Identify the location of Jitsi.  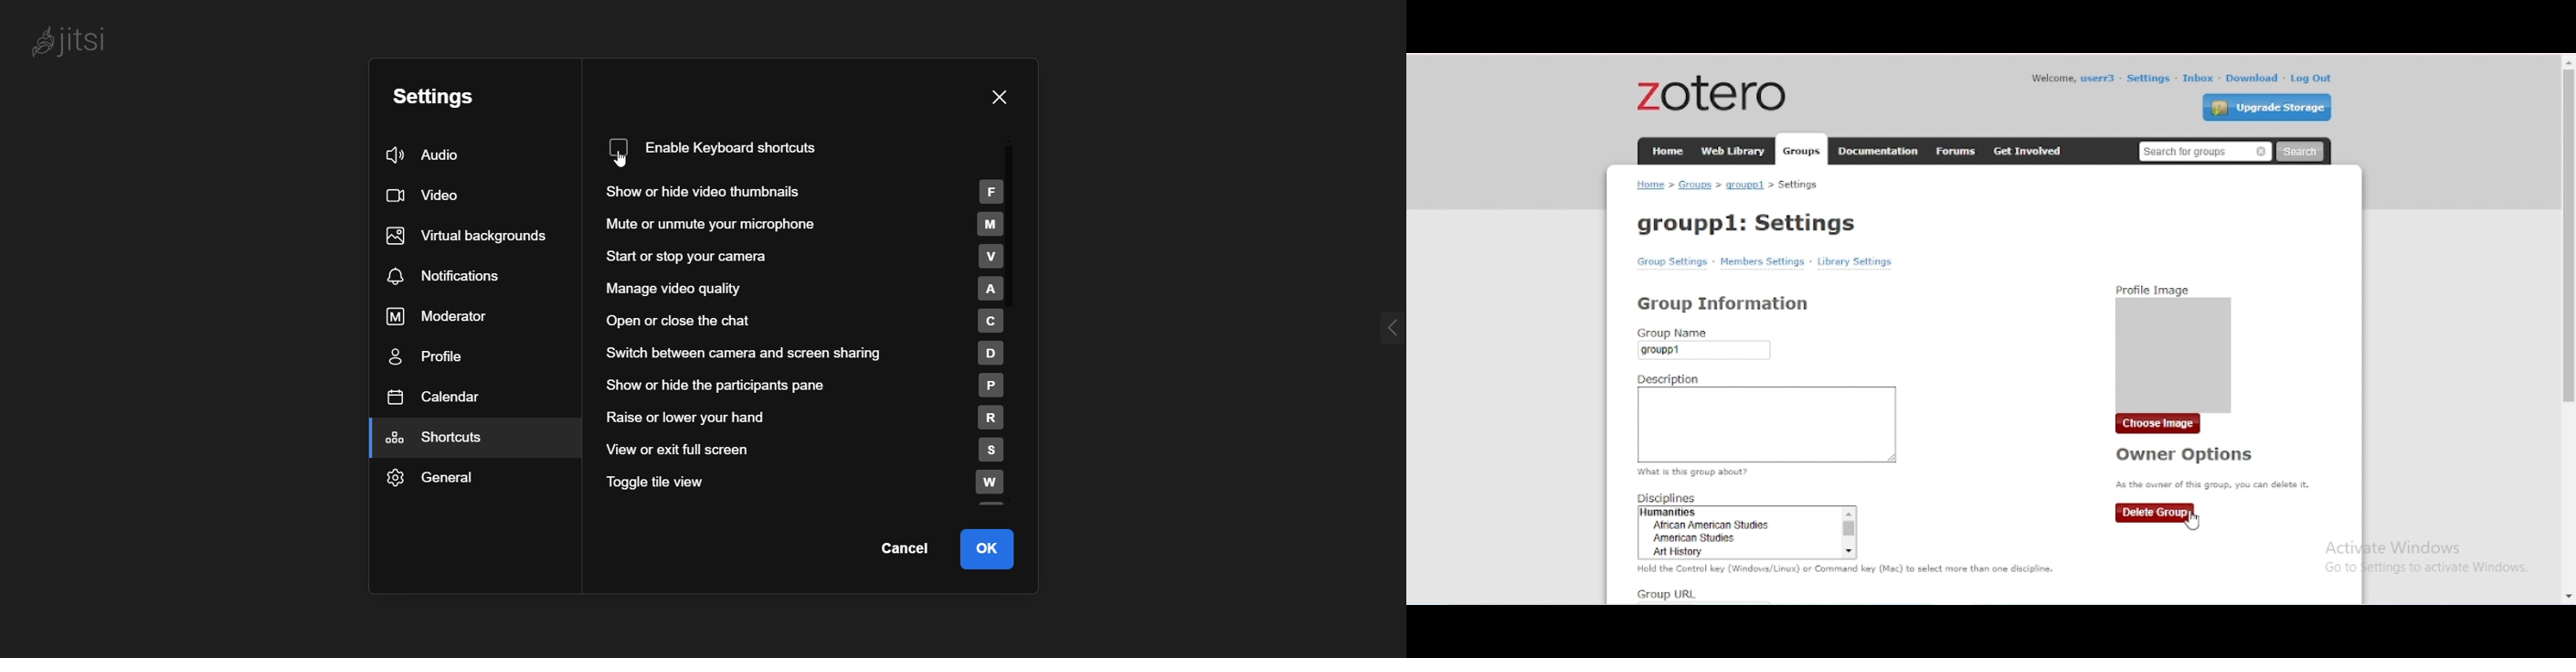
(74, 44).